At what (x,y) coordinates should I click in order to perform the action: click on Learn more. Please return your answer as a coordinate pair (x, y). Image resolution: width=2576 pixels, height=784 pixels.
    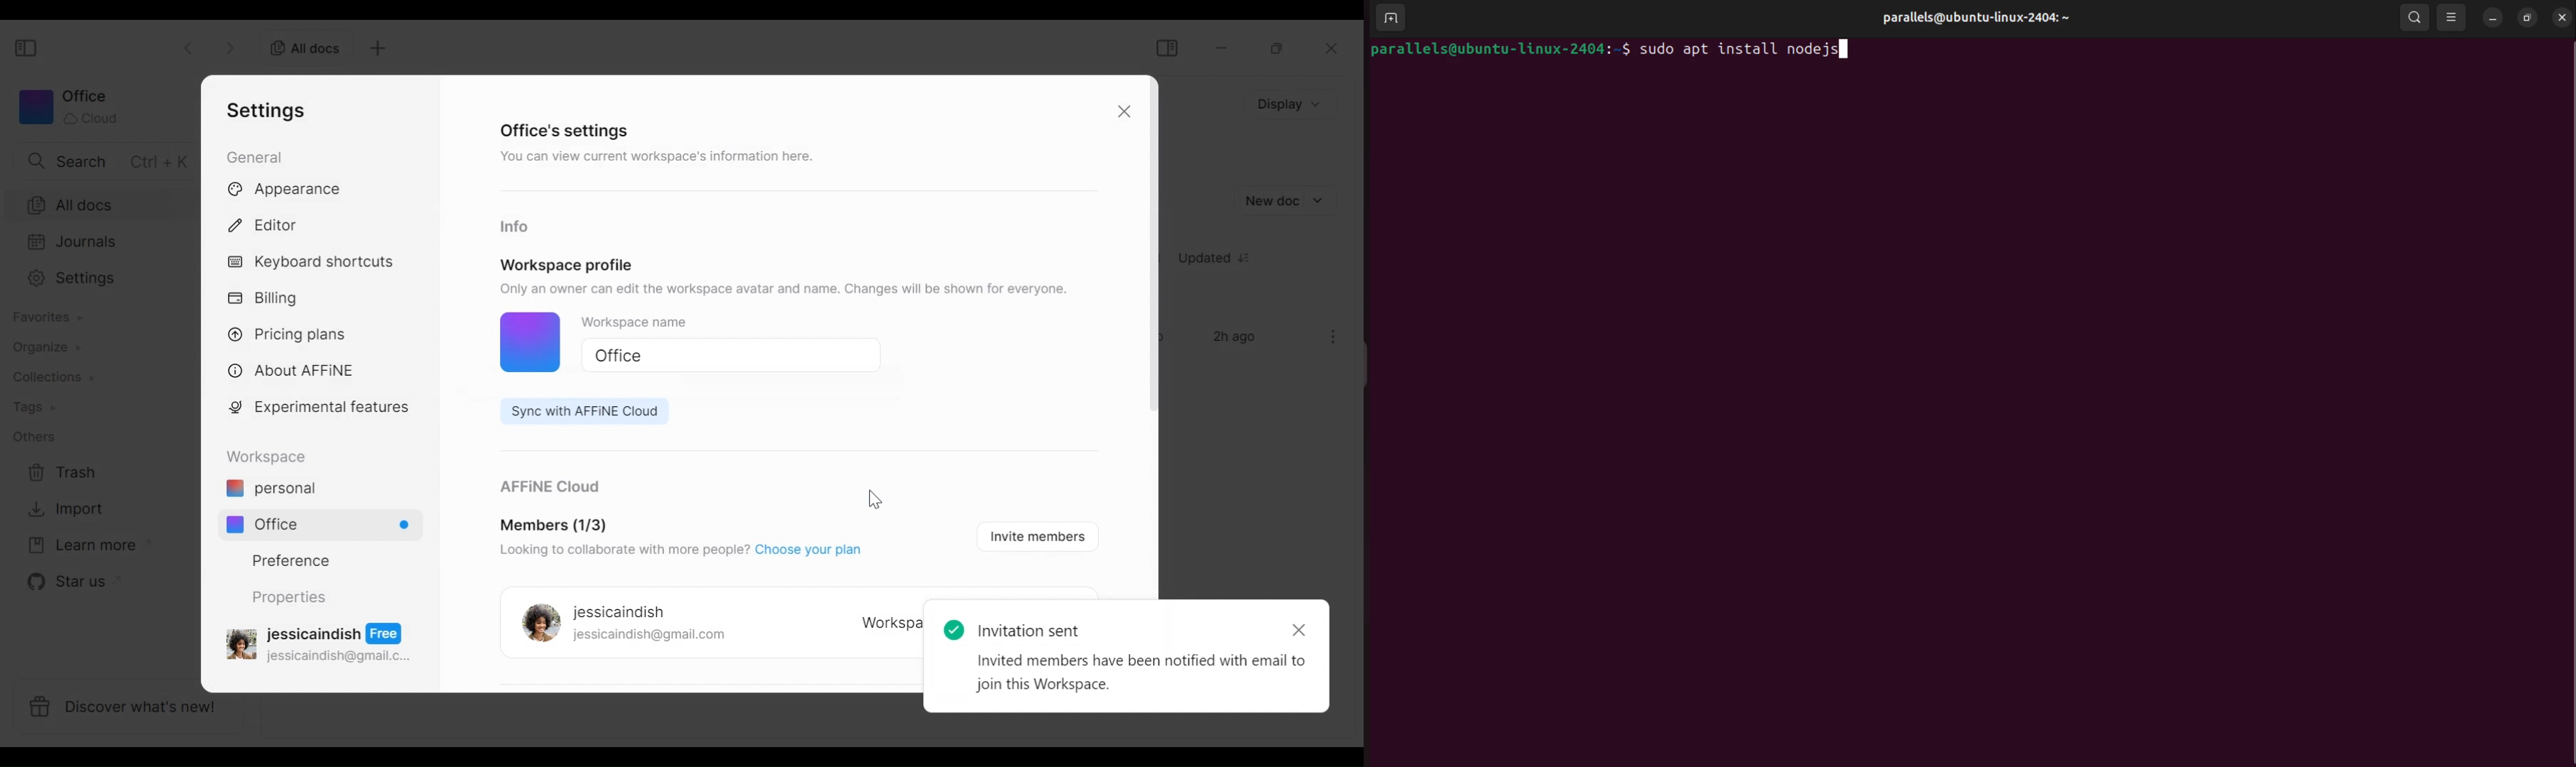
    Looking at the image, I should click on (82, 546).